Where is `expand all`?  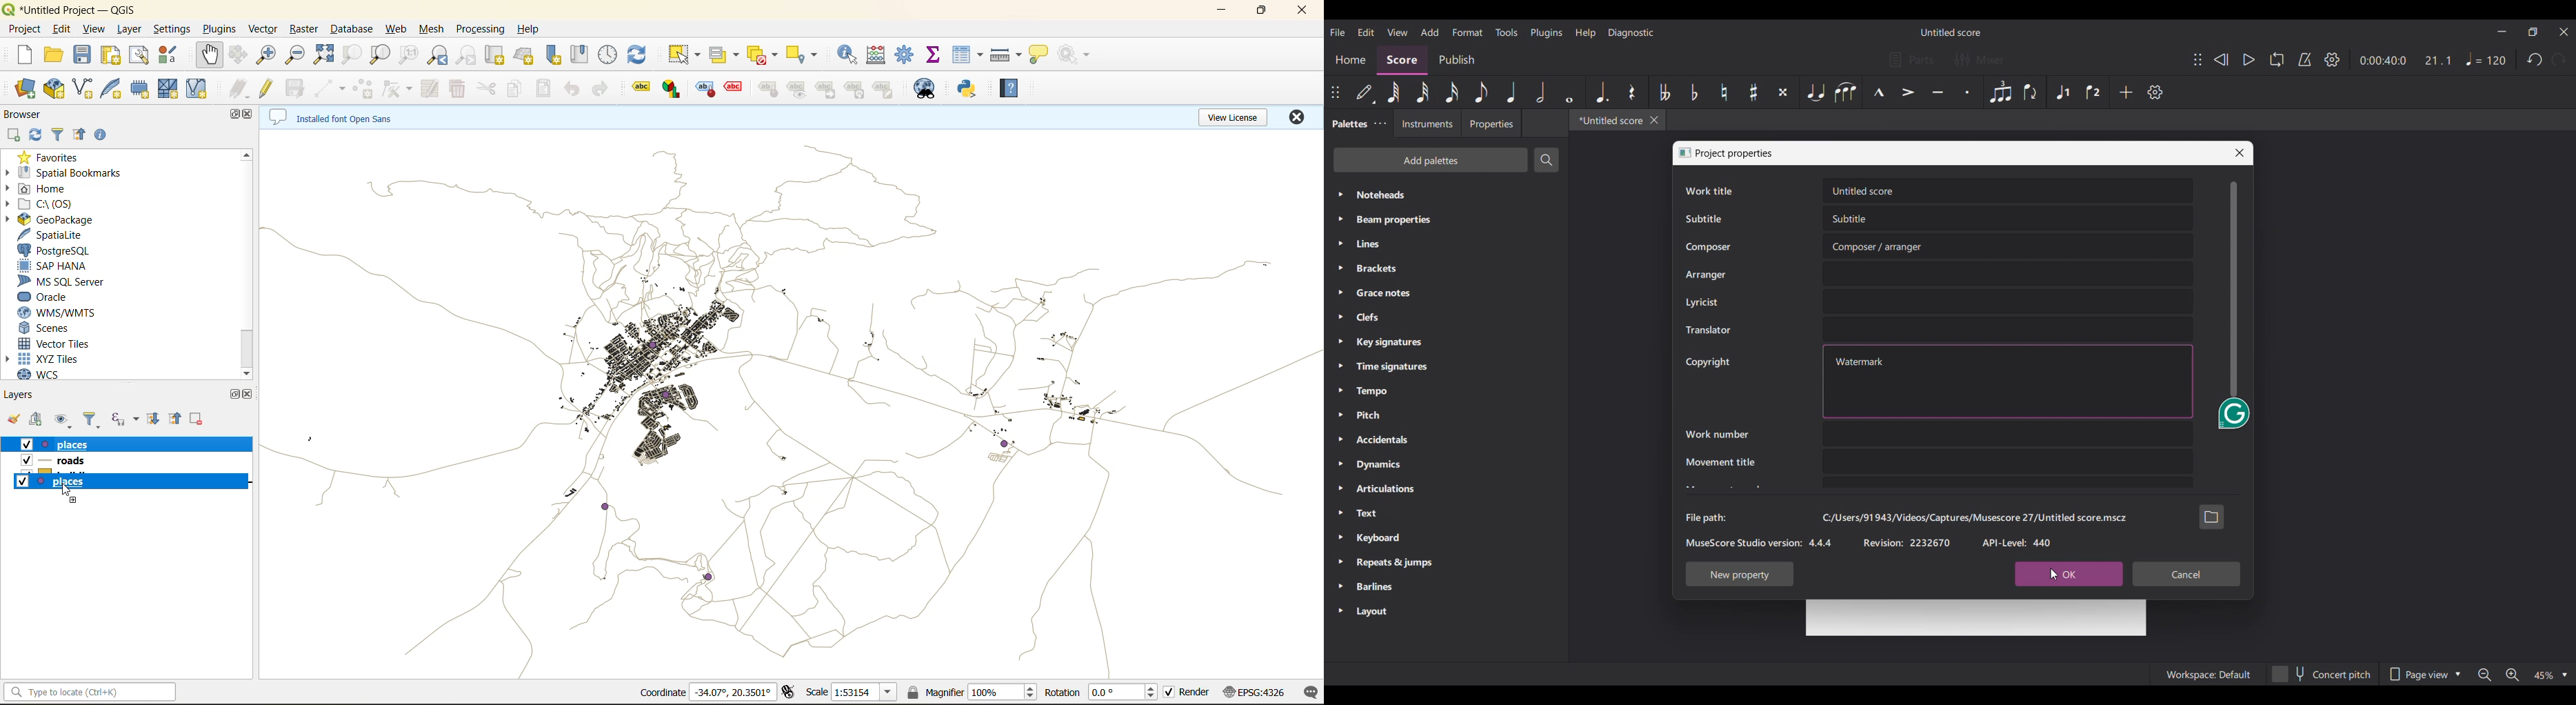 expand all is located at coordinates (156, 419).